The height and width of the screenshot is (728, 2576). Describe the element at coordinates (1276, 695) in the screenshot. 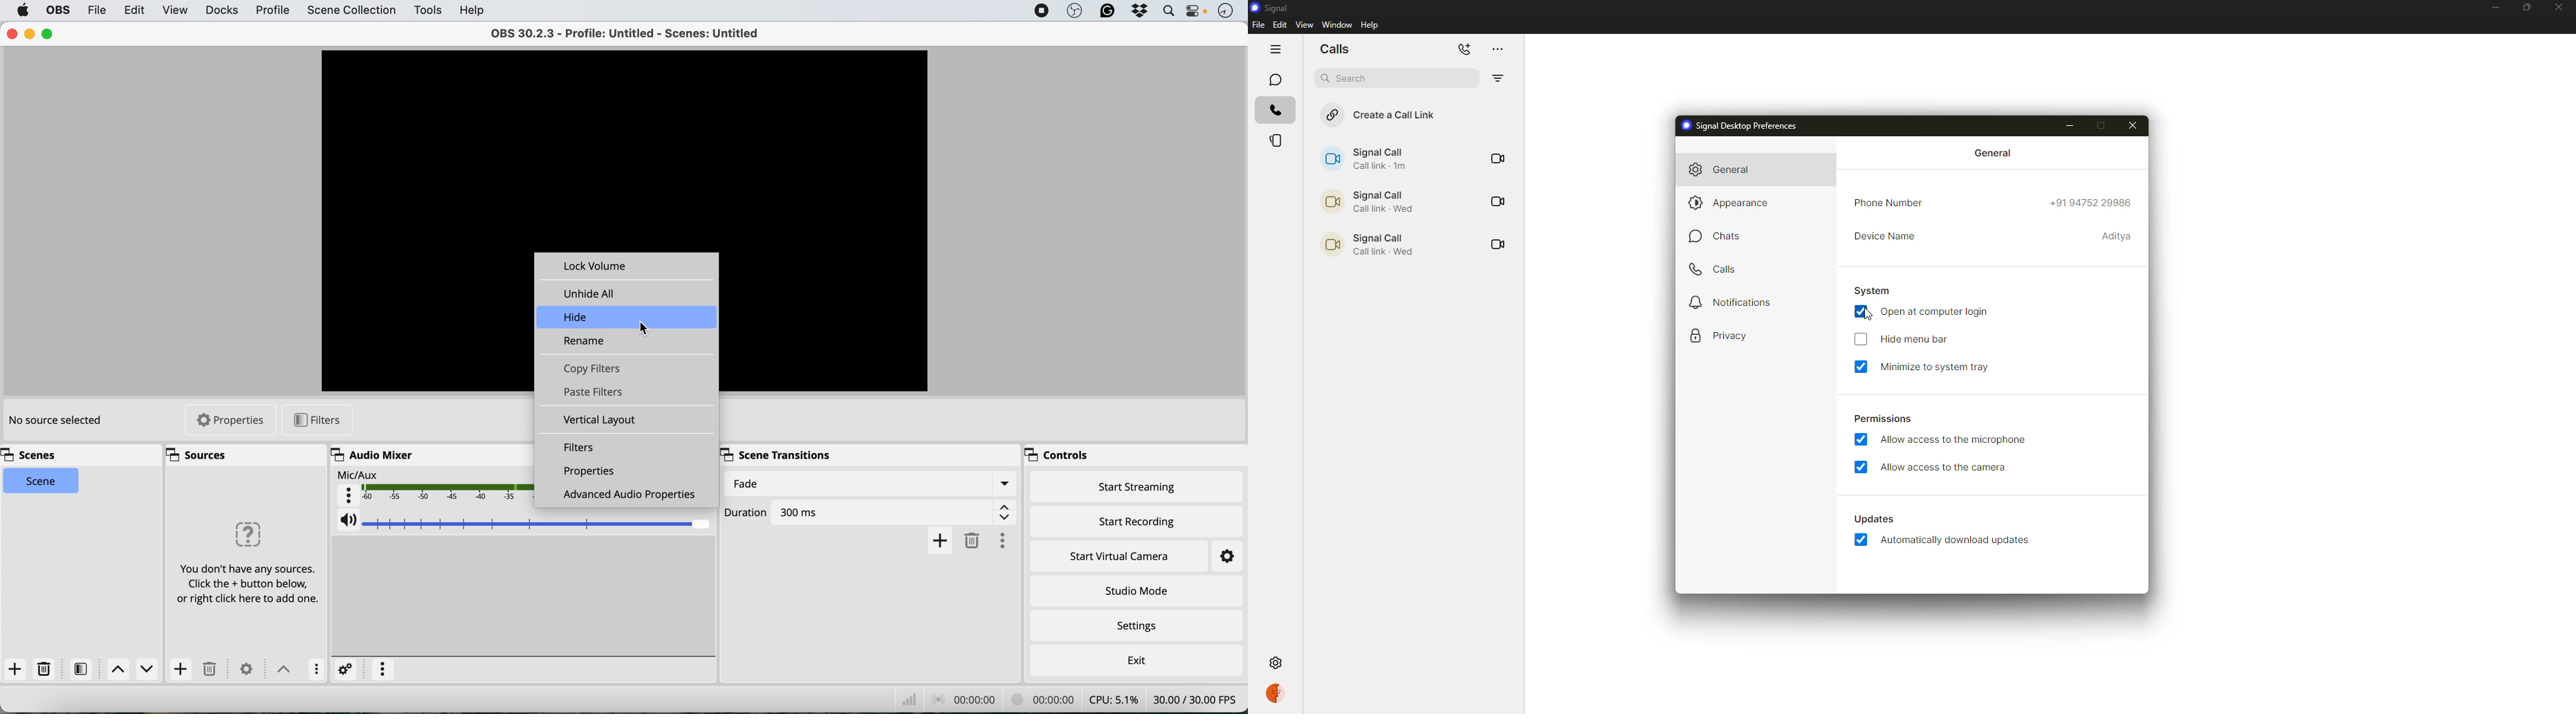

I see `profile` at that location.